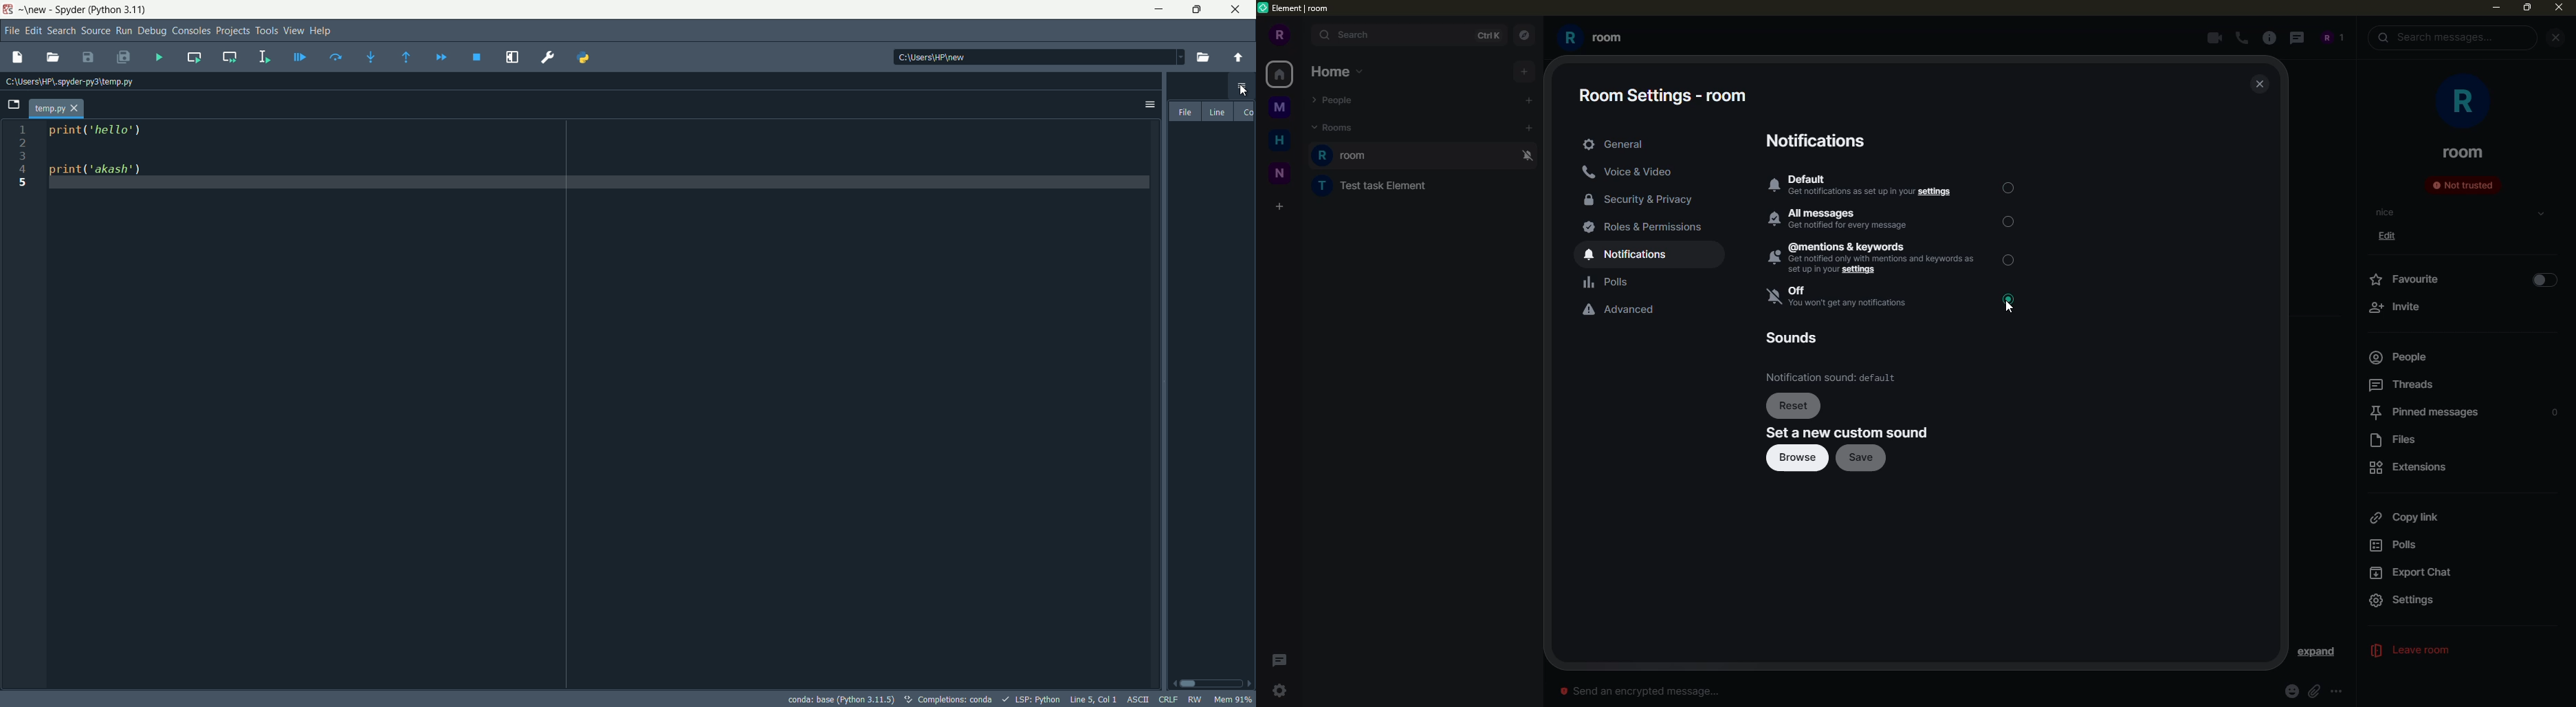  Describe the element at coordinates (1135, 698) in the screenshot. I see `ASCII` at that location.